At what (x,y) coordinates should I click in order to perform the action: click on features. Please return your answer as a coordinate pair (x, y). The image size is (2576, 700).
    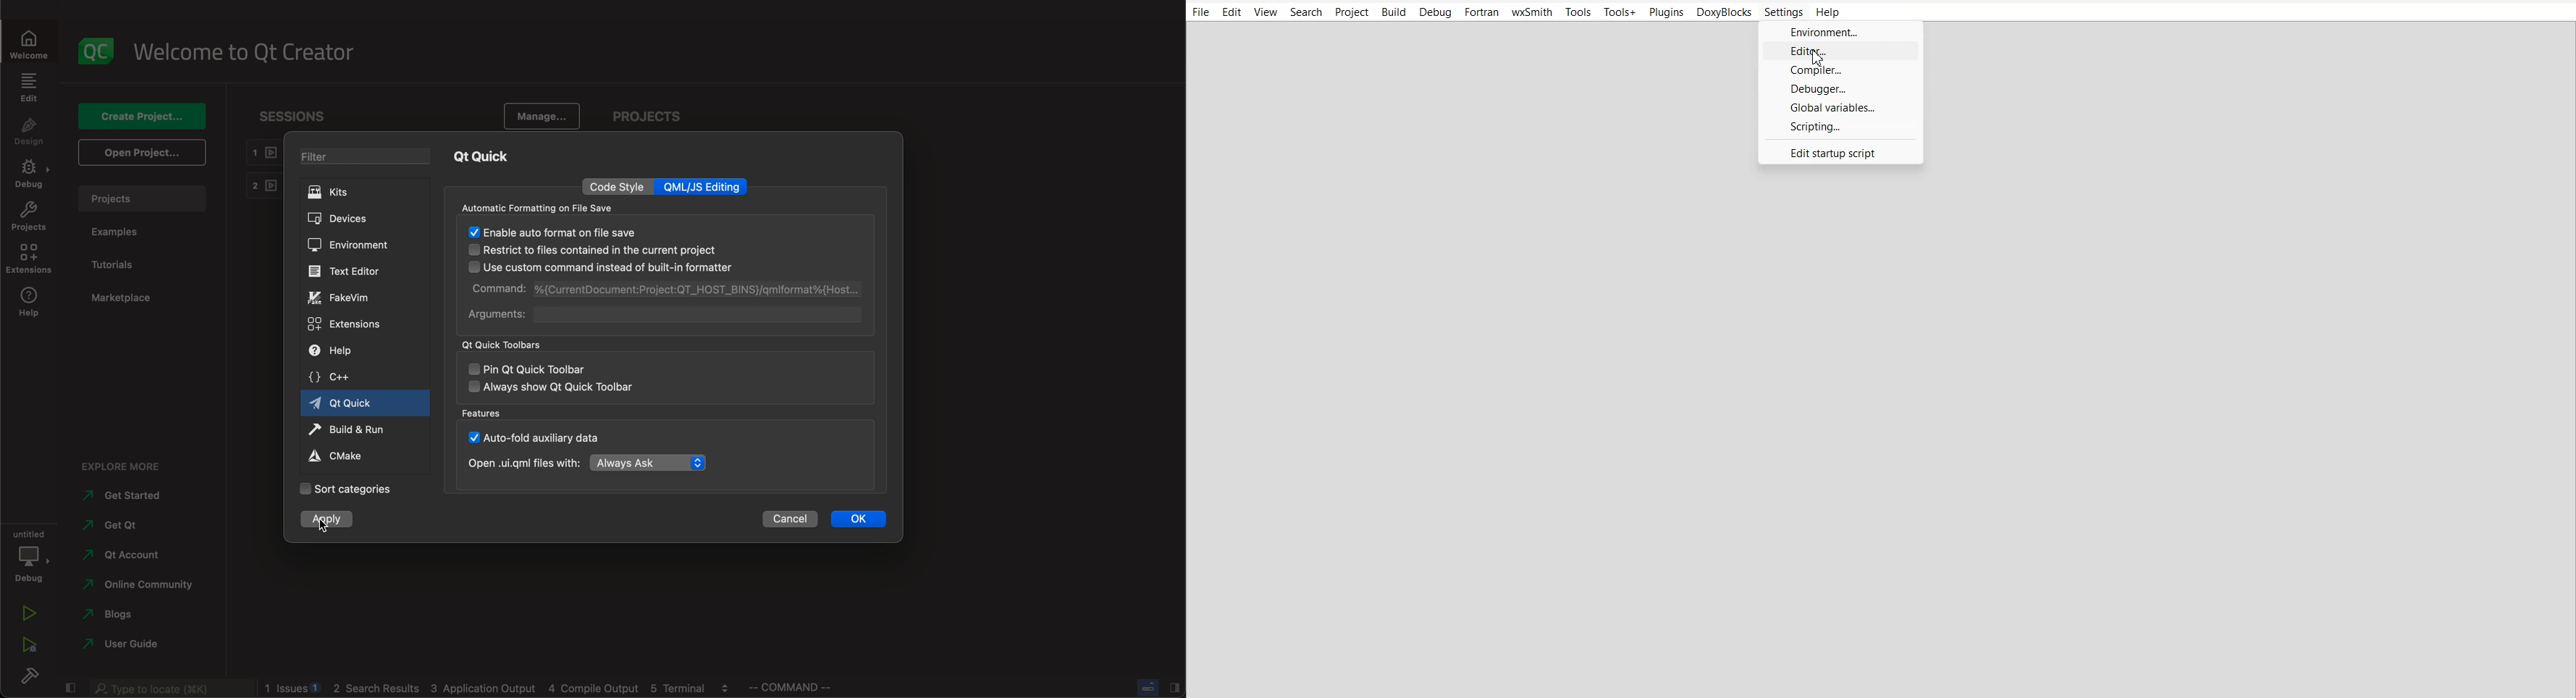
    Looking at the image, I should click on (485, 413).